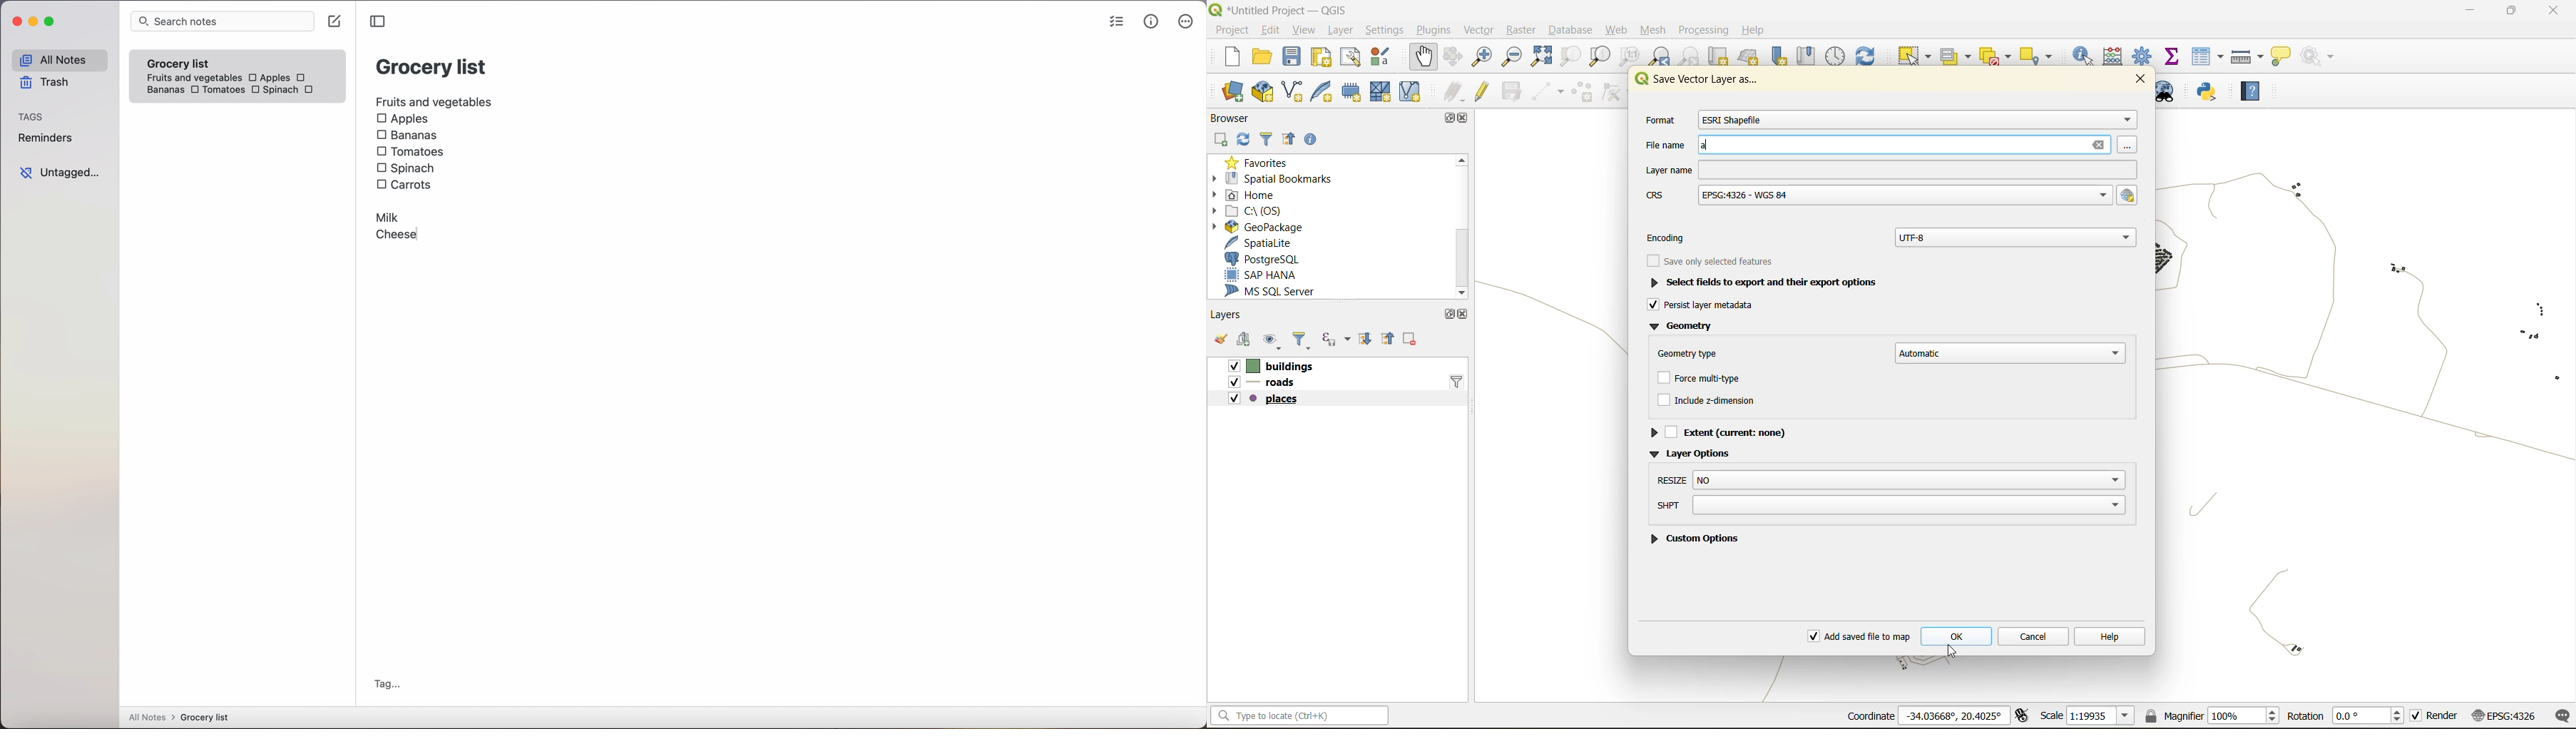  What do you see at coordinates (1545, 57) in the screenshot?
I see `zoom full` at bounding box center [1545, 57].